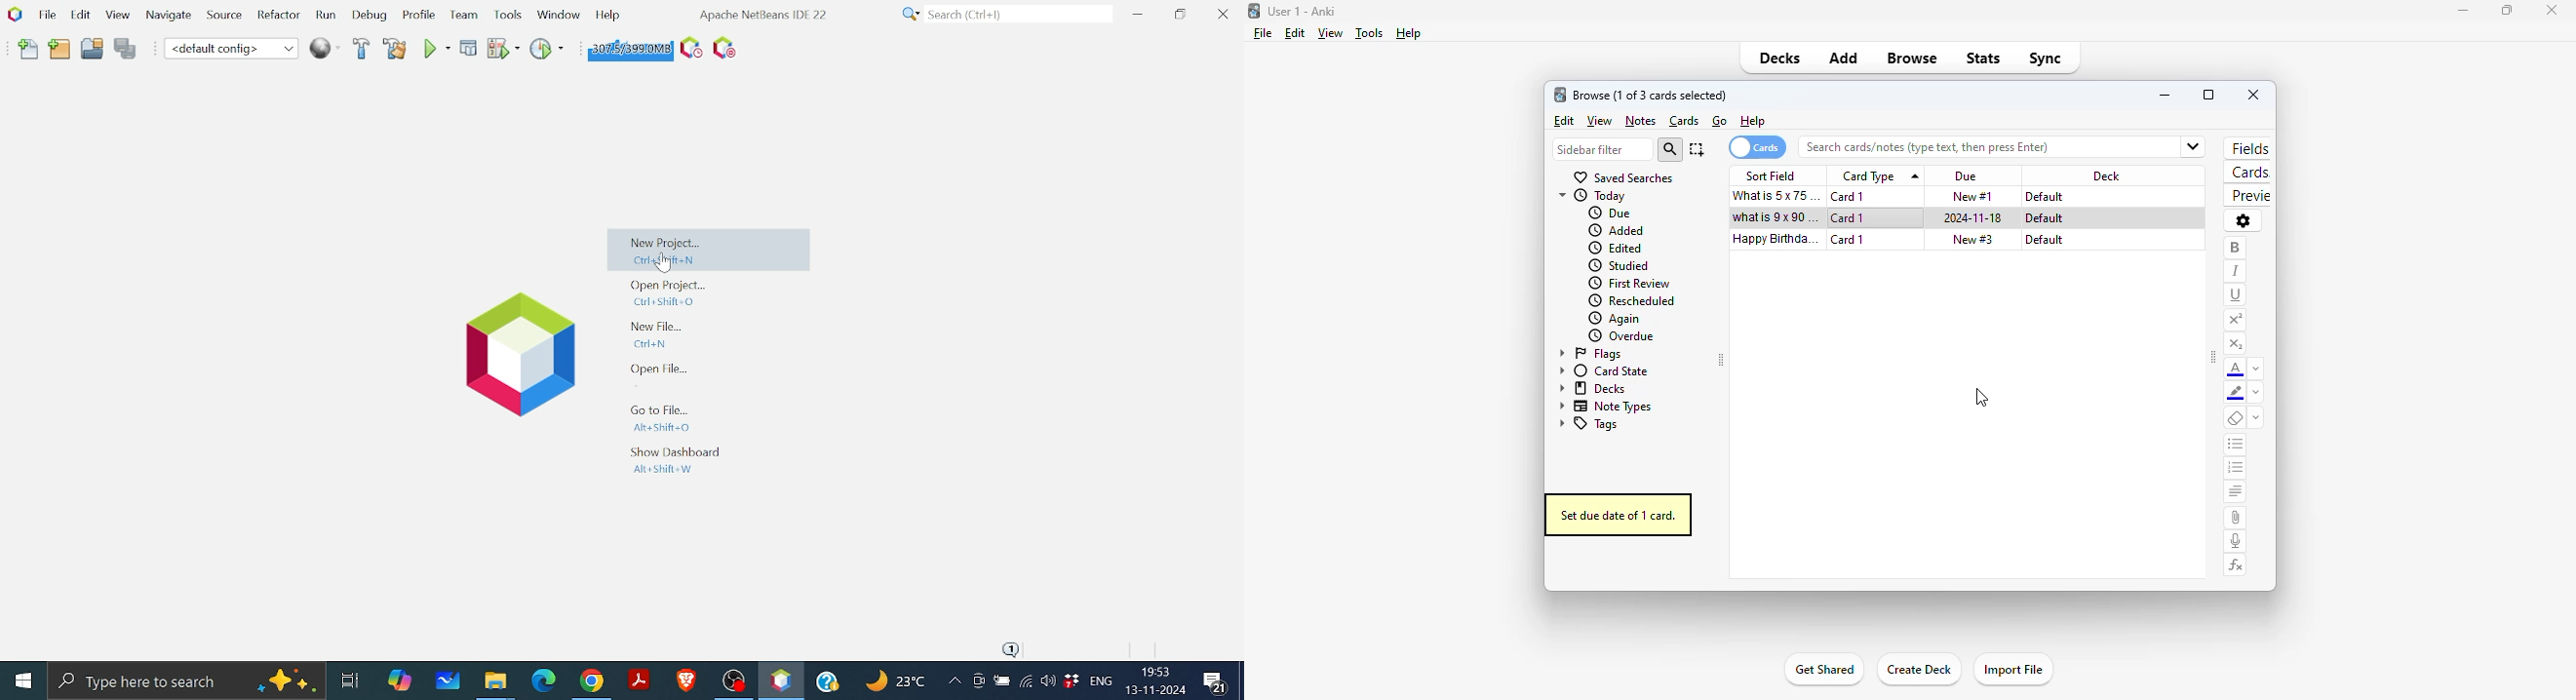  I want to click on rescheduled, so click(1632, 301).